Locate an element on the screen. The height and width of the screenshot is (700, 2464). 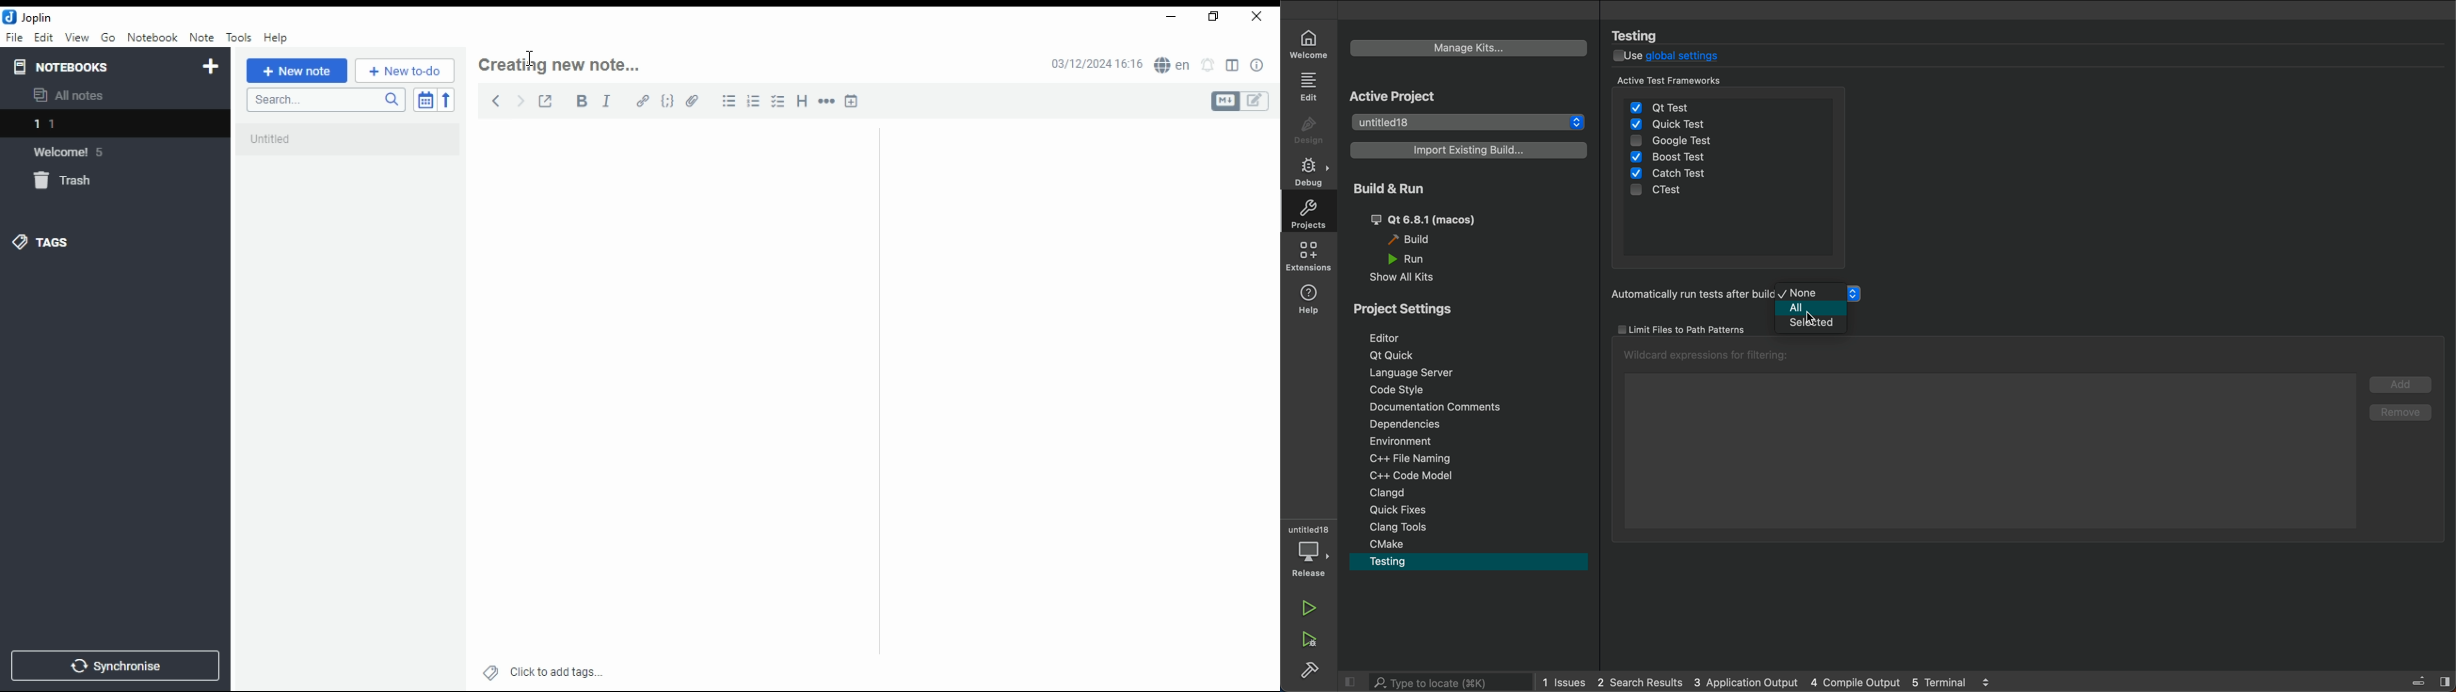
run and debug is located at coordinates (1308, 637).